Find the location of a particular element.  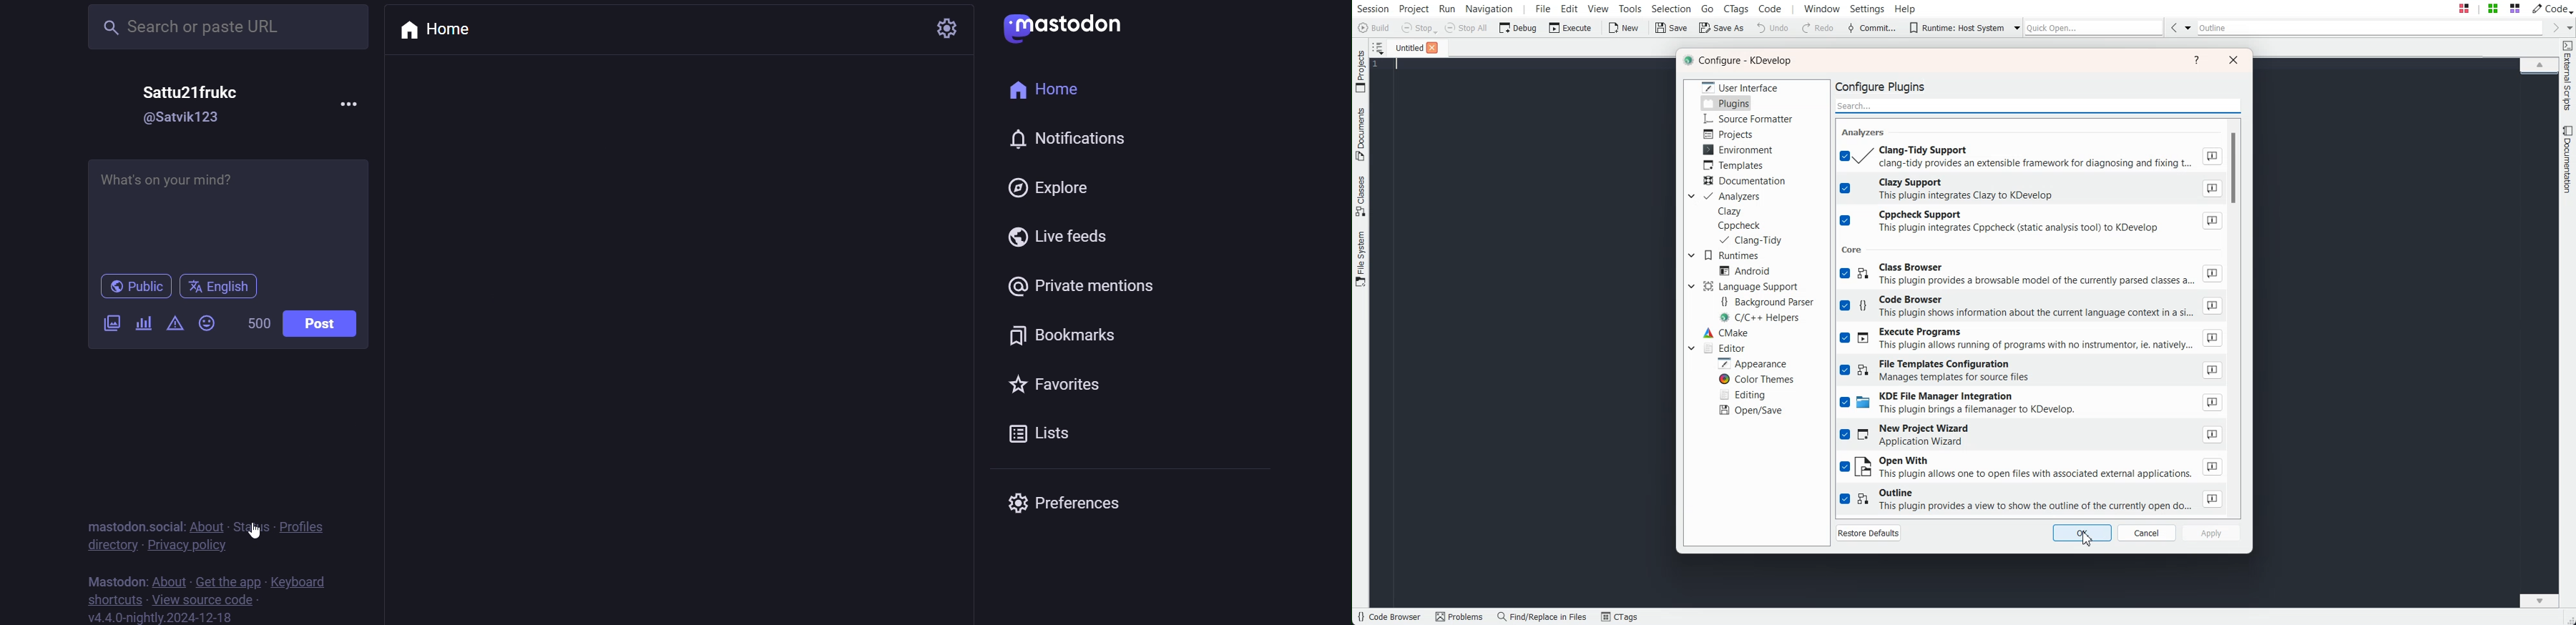

live feed is located at coordinates (1057, 235).